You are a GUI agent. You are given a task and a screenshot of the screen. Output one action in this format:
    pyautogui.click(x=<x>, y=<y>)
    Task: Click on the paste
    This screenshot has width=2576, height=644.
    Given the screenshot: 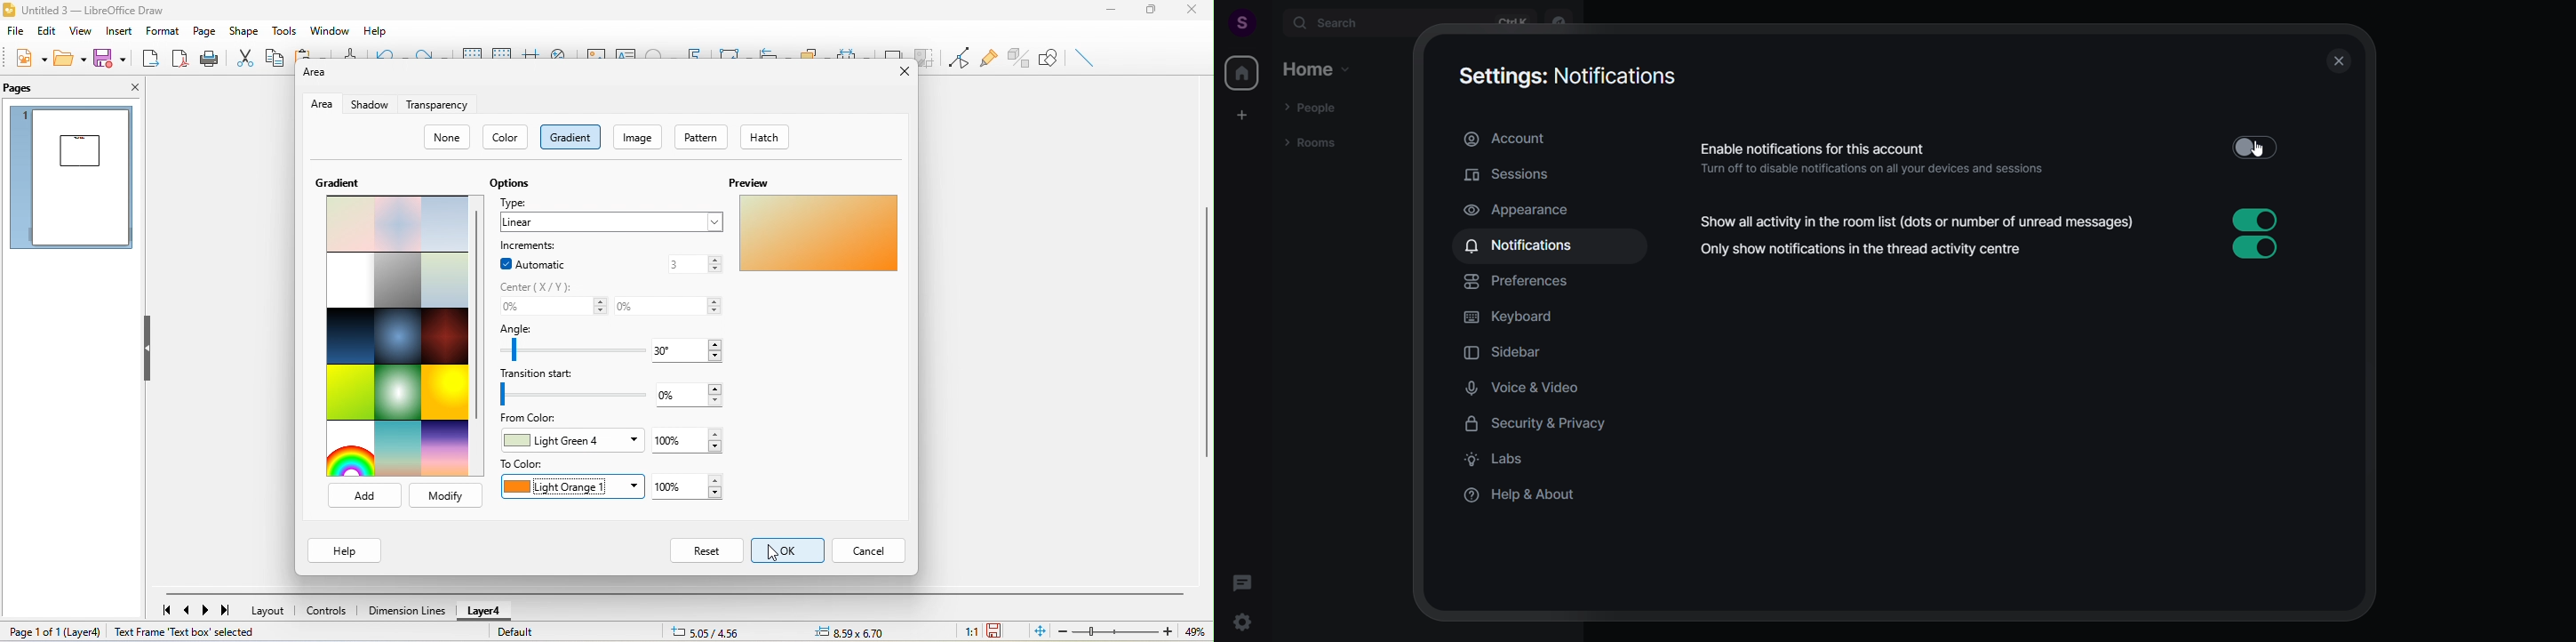 What is the action you would take?
    pyautogui.click(x=311, y=52)
    